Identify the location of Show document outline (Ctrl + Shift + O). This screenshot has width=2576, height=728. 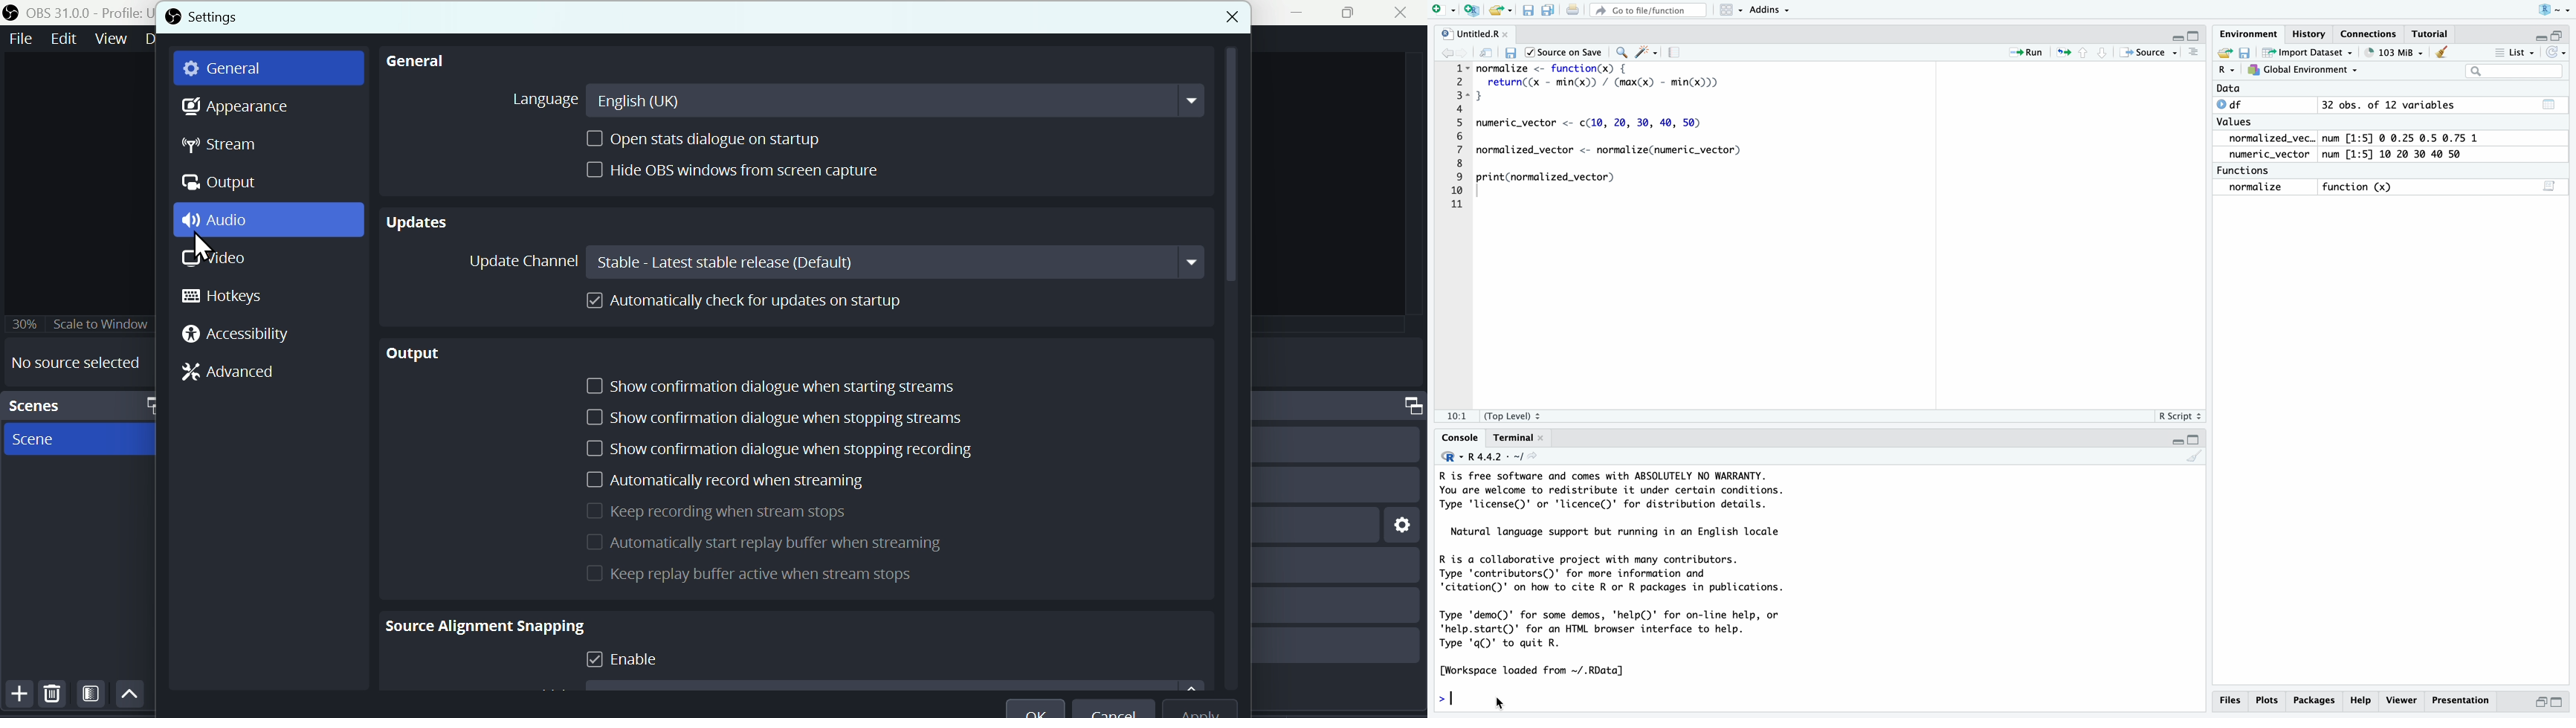
(2195, 53).